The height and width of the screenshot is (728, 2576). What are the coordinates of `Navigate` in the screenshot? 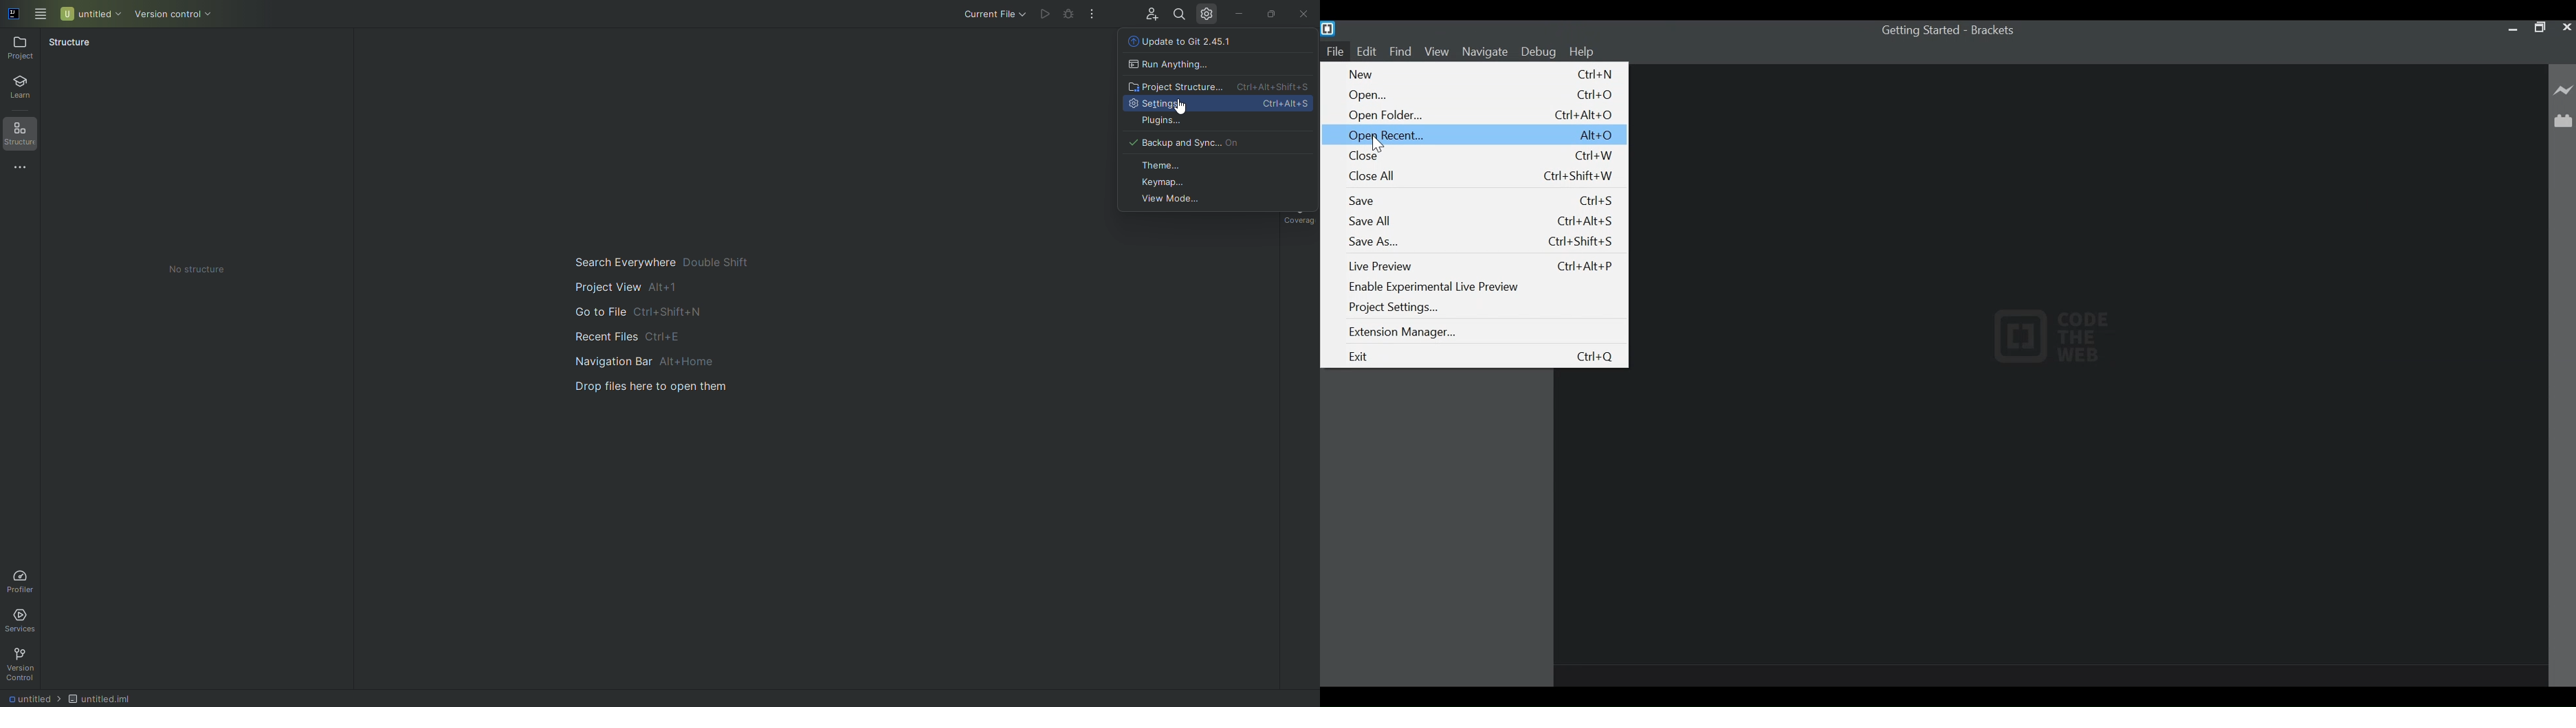 It's located at (1486, 52).